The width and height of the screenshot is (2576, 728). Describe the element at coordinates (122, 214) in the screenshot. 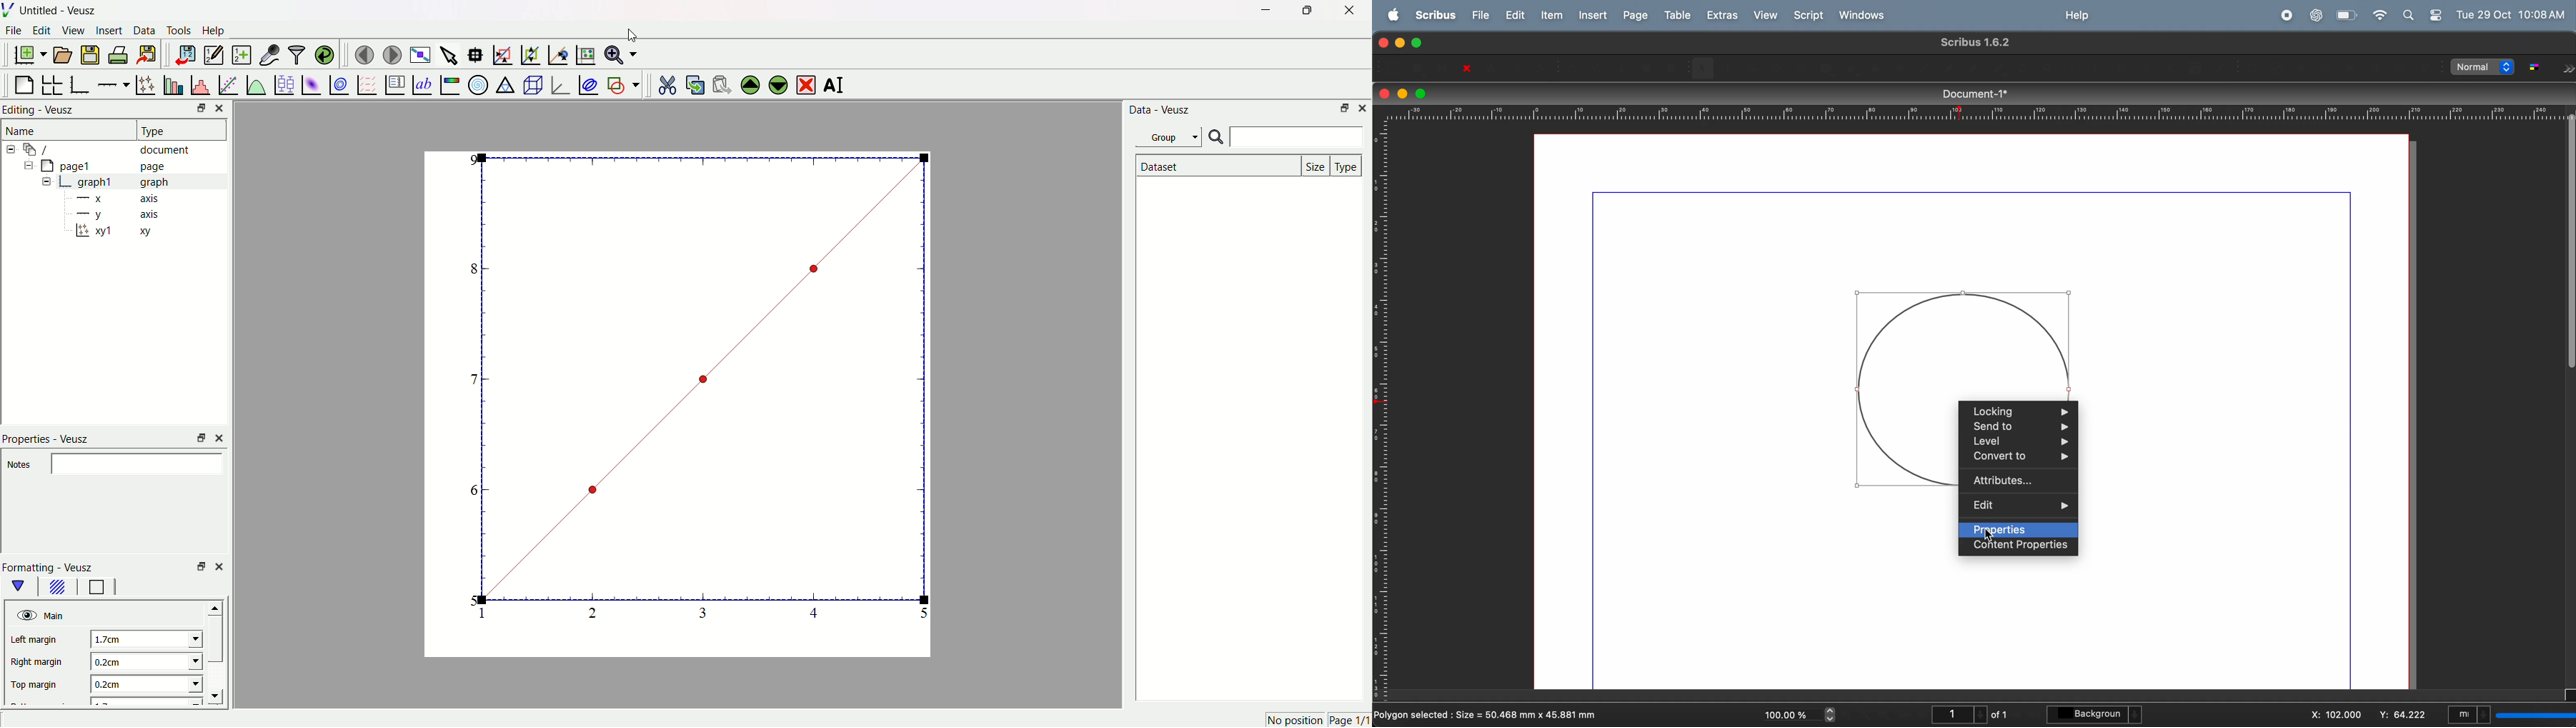

I see `y axis` at that location.